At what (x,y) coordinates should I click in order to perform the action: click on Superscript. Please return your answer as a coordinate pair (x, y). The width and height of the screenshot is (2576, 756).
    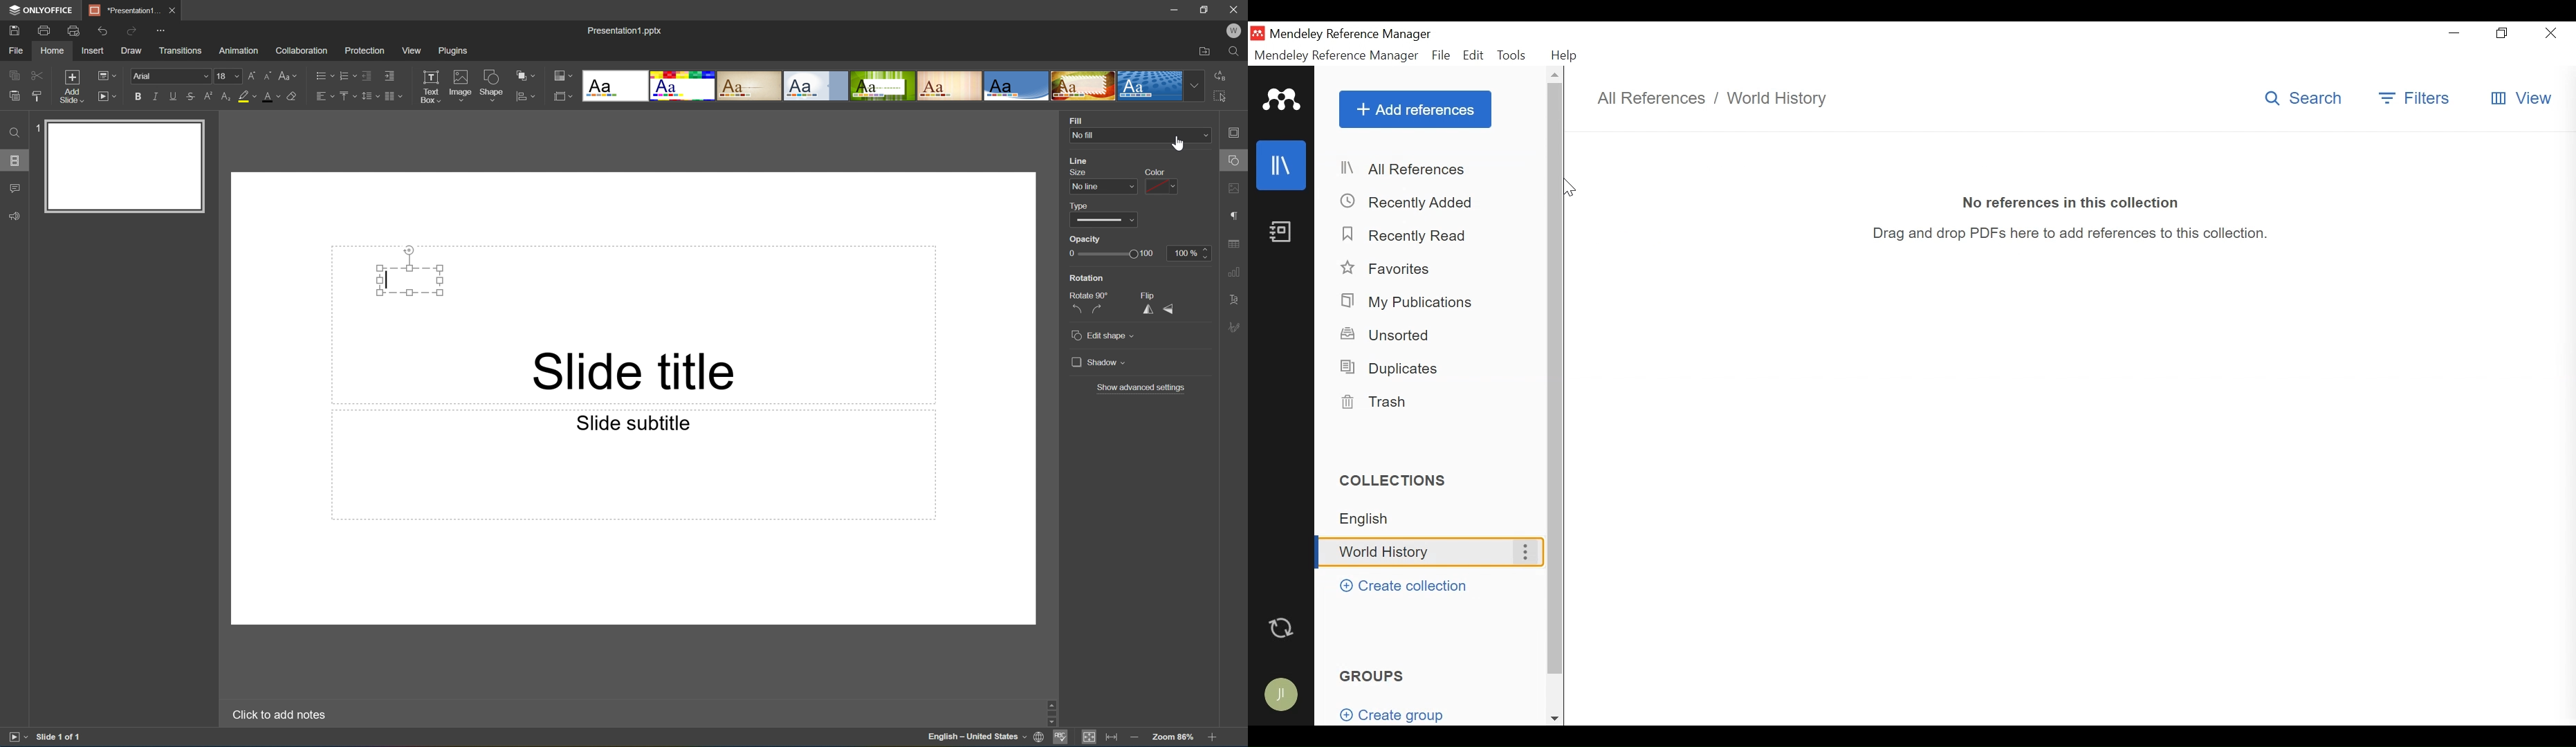
    Looking at the image, I should click on (209, 97).